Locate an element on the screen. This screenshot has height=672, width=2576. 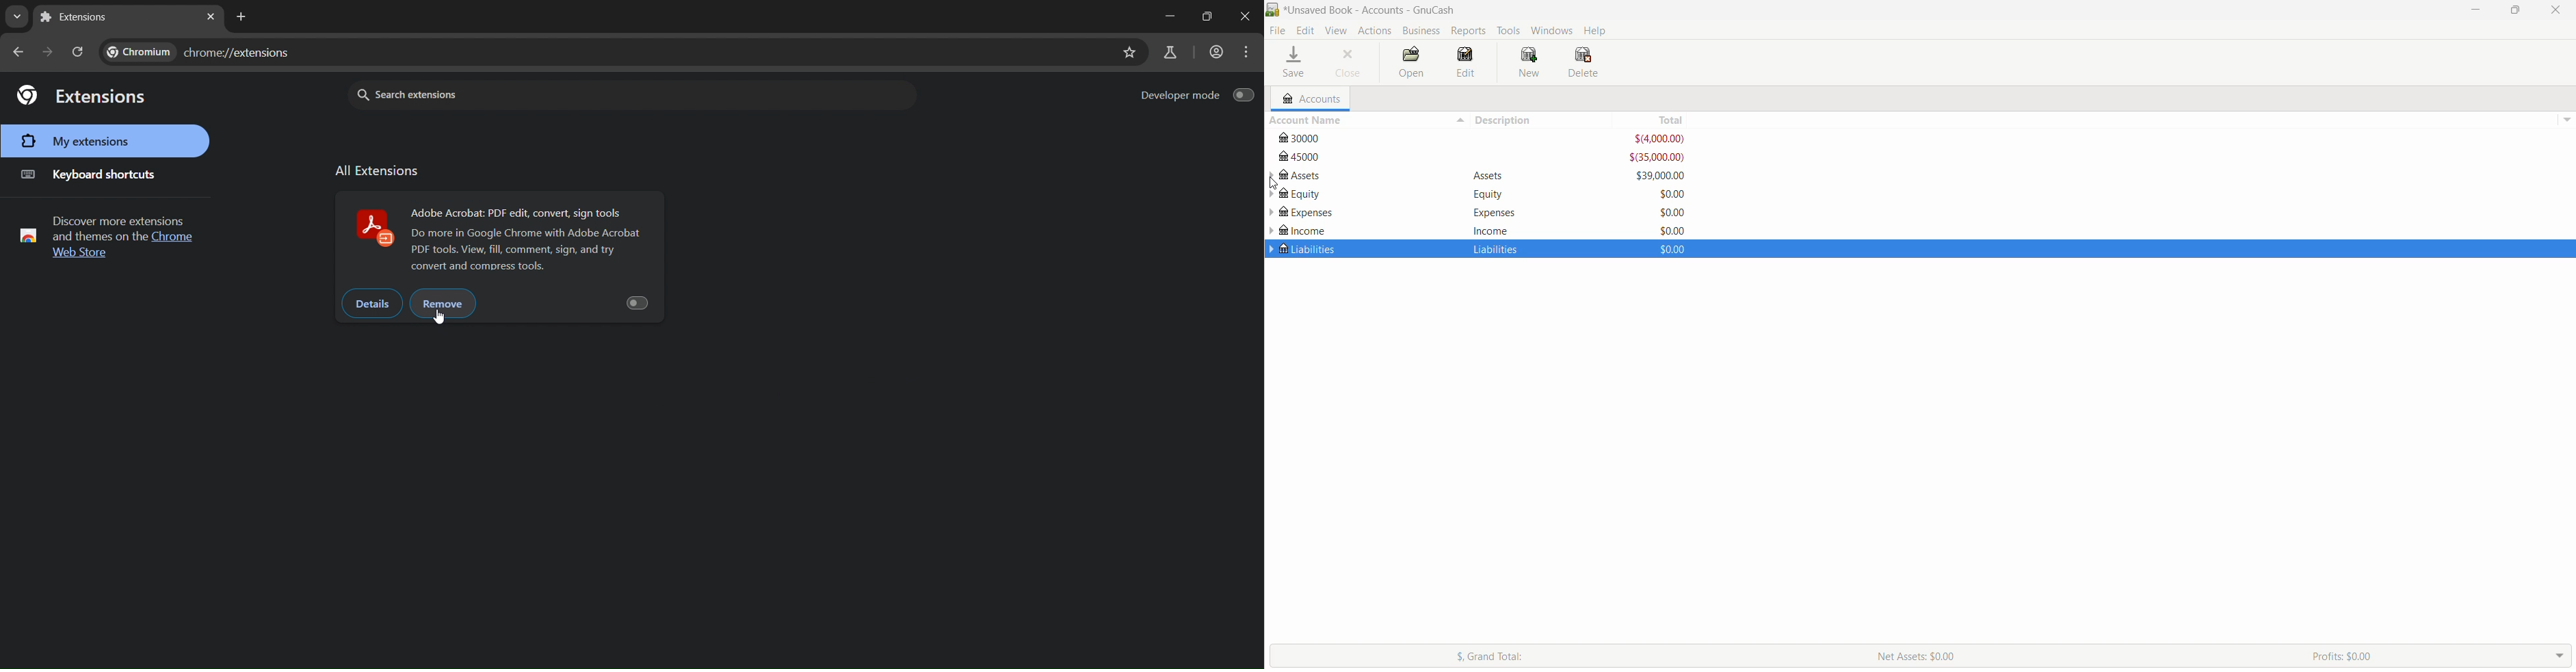
Business is located at coordinates (1422, 31).